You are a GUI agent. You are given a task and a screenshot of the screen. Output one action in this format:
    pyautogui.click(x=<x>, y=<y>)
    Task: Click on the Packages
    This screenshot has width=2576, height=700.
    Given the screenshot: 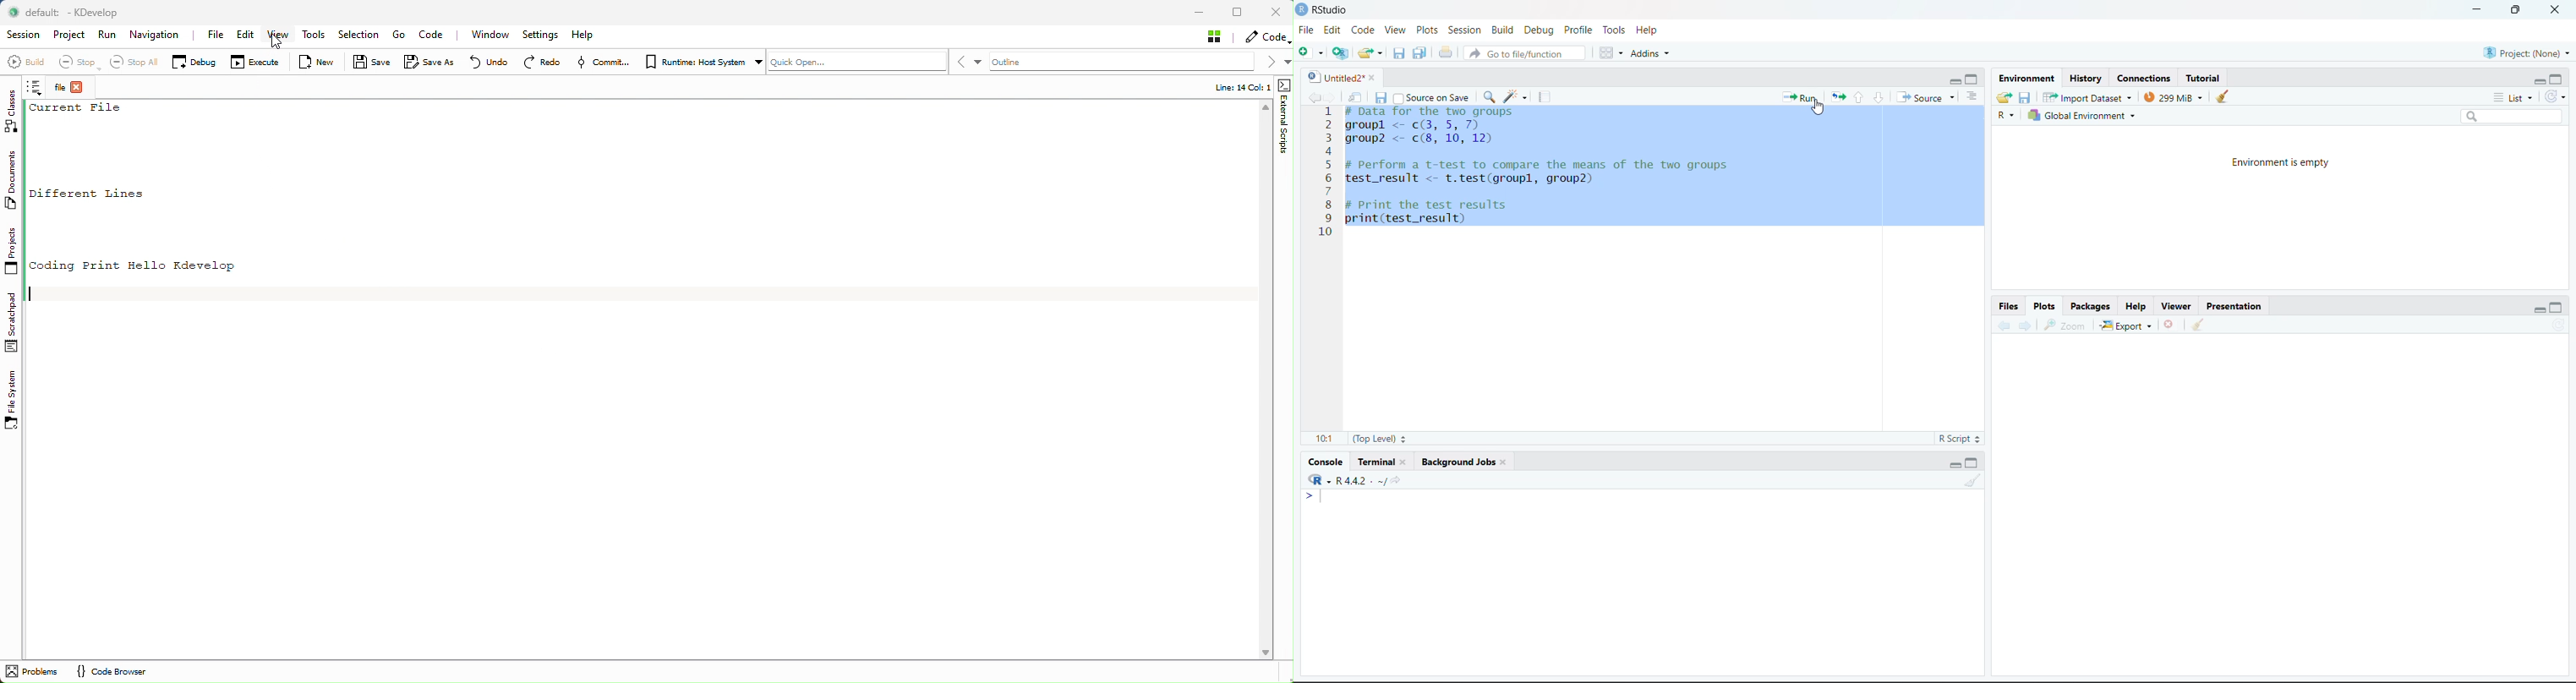 What is the action you would take?
    pyautogui.click(x=2092, y=305)
    